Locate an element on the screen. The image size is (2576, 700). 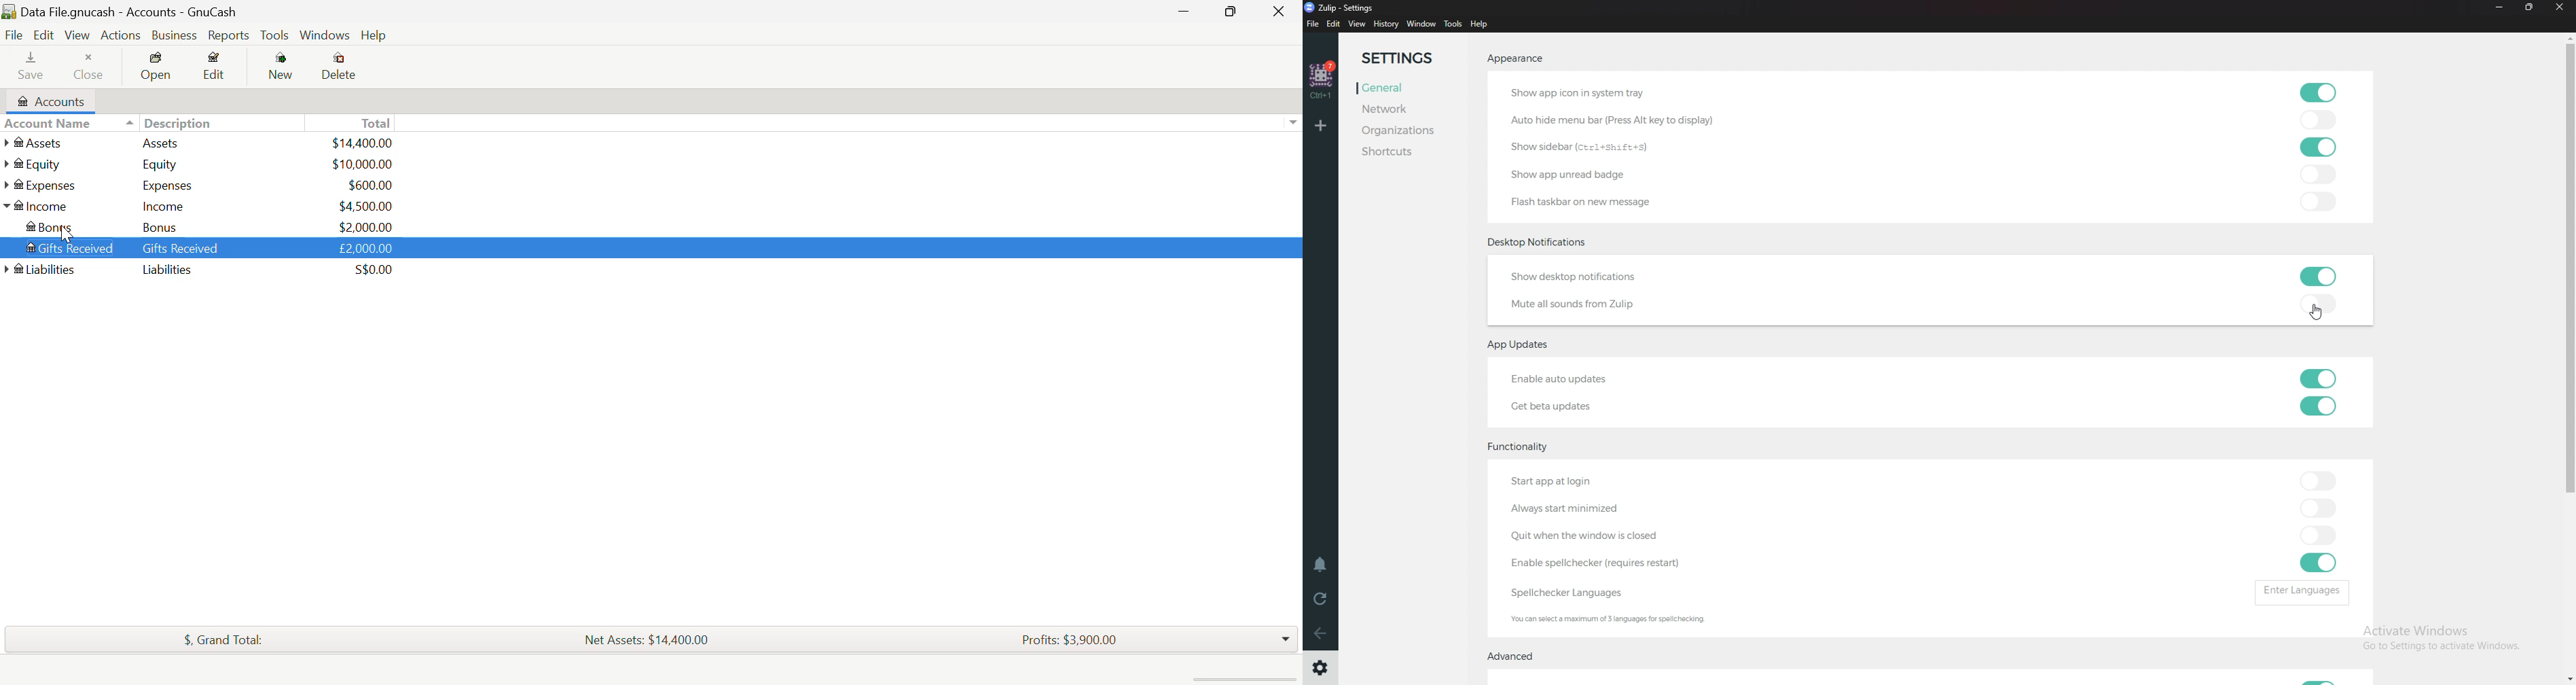
toggle is located at coordinates (2320, 92).